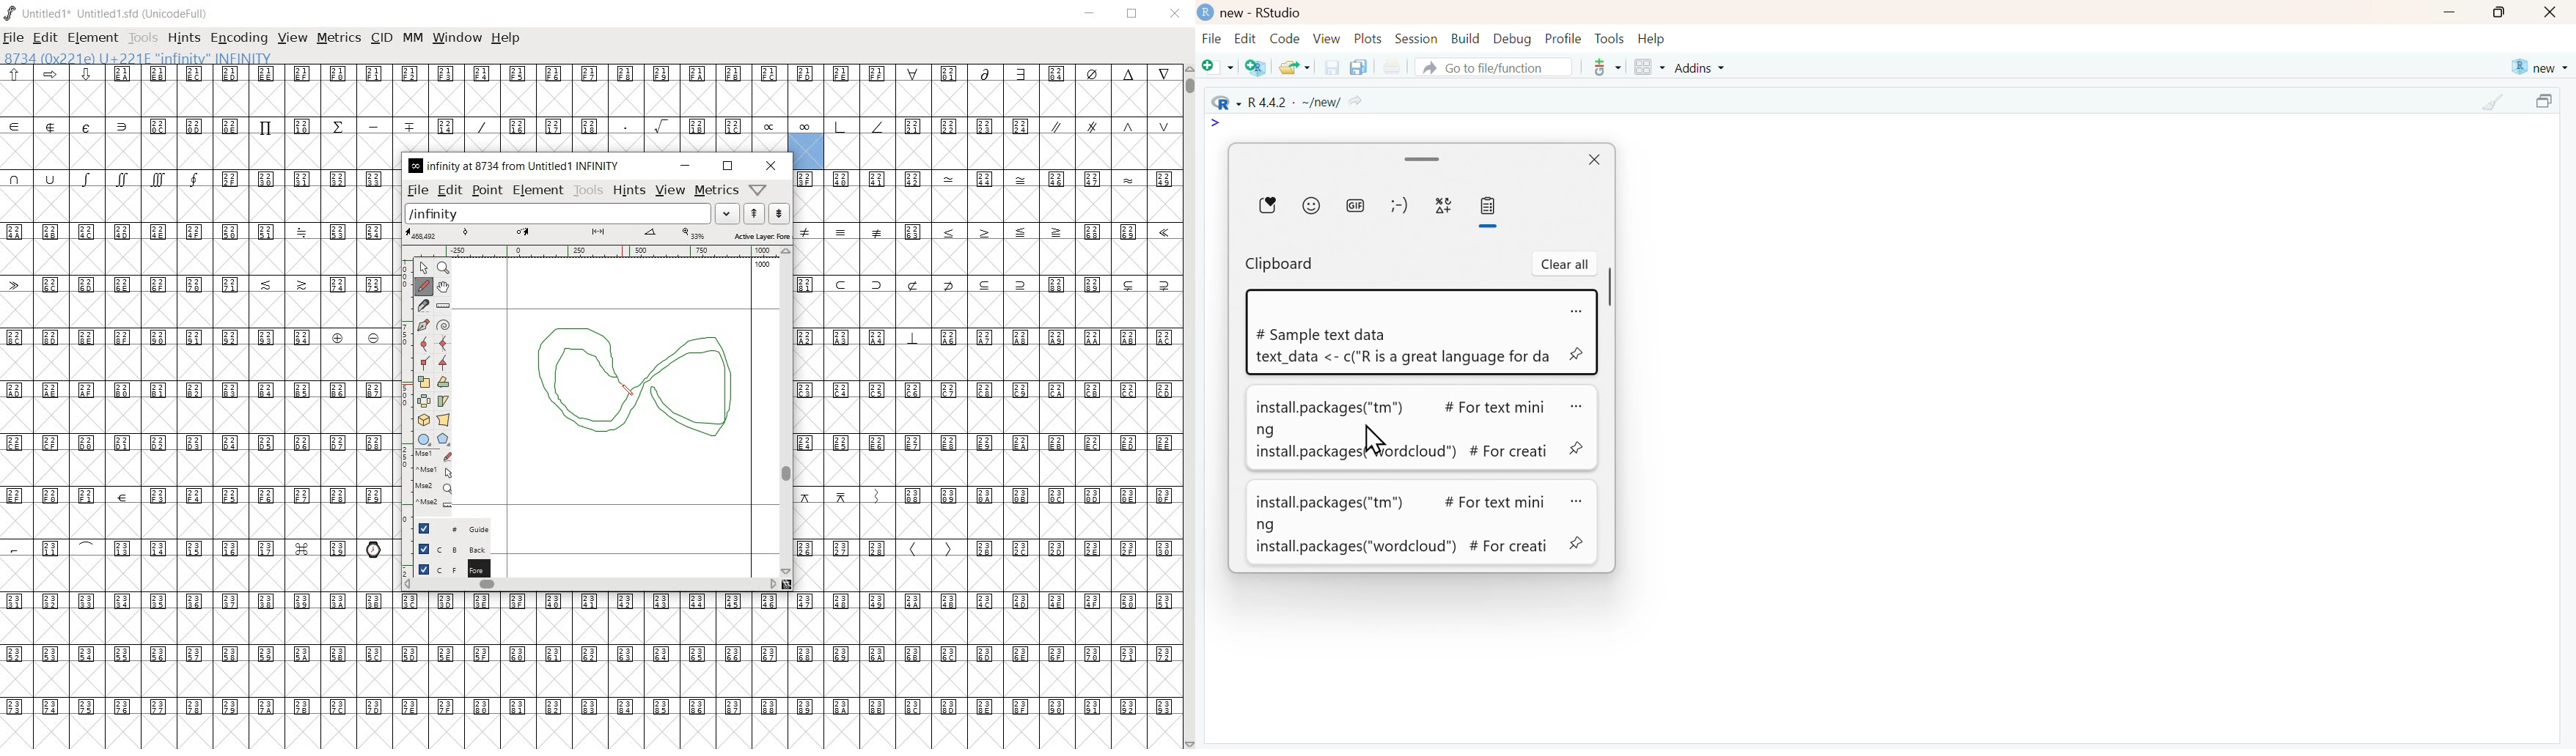  What do you see at coordinates (1358, 67) in the screenshot?
I see `Save all the open documents` at bounding box center [1358, 67].